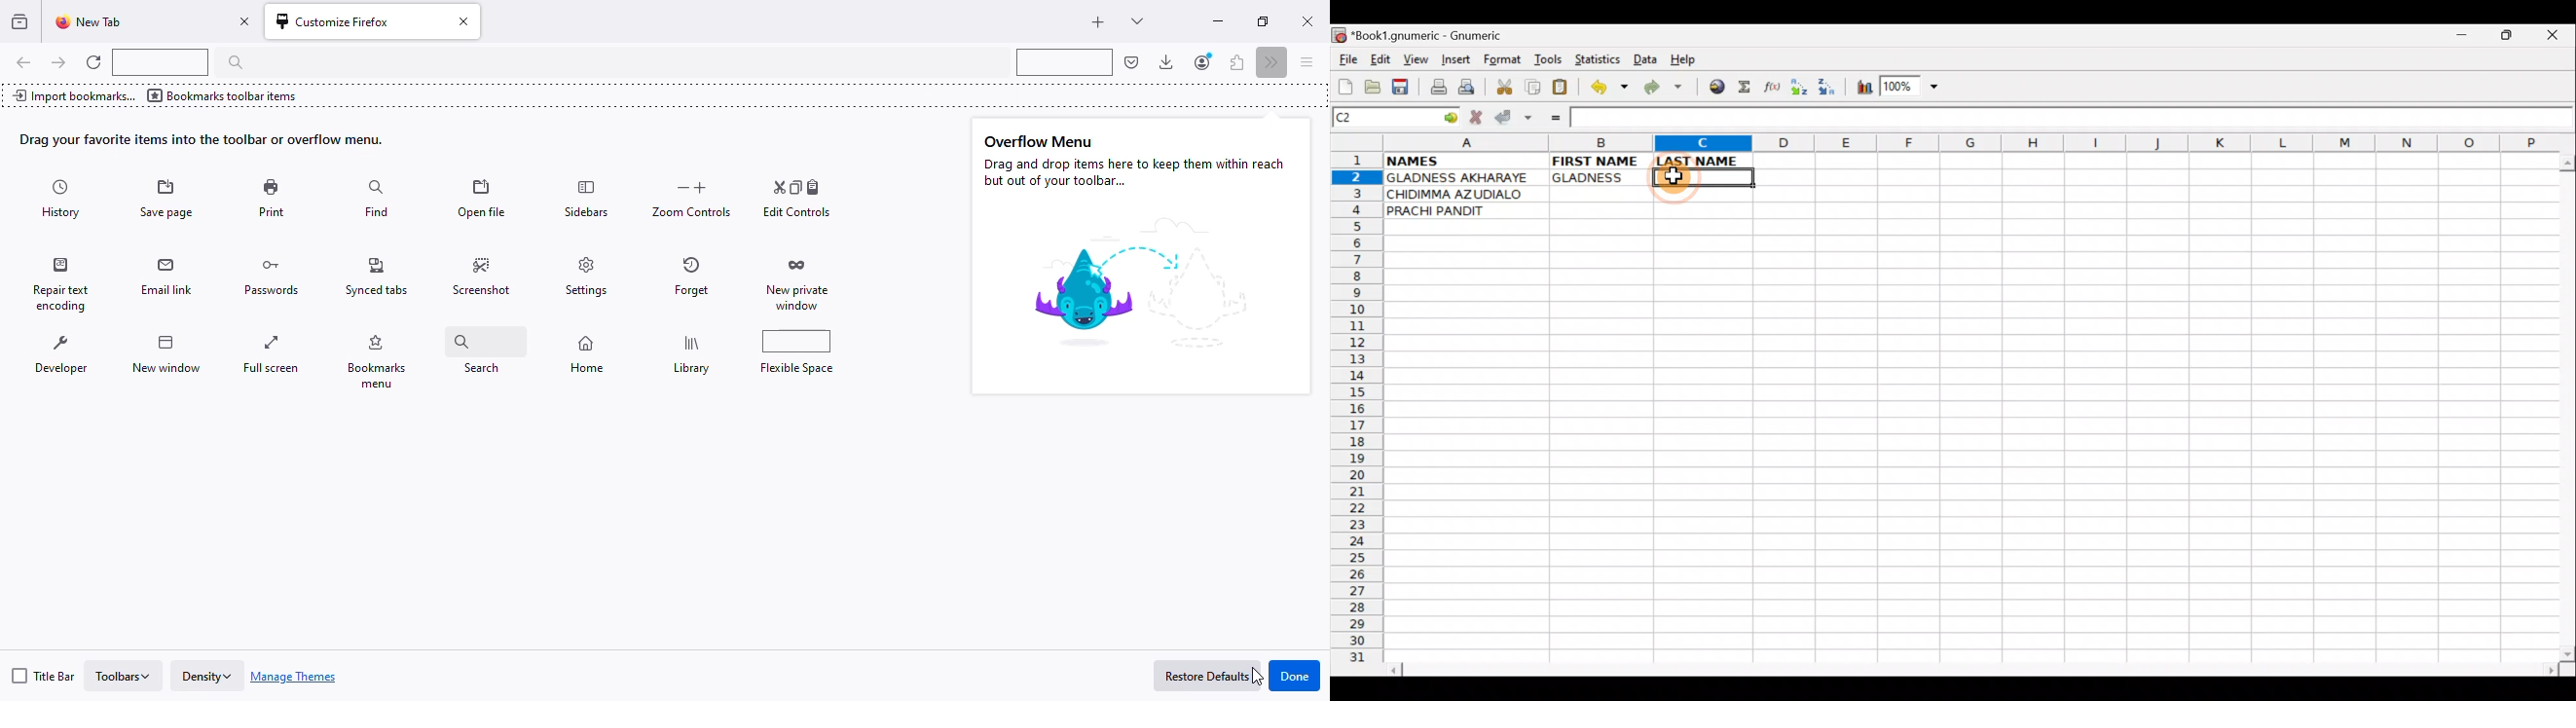 Image resolution: width=2576 pixels, height=728 pixels. I want to click on restore defaults, so click(1208, 676).